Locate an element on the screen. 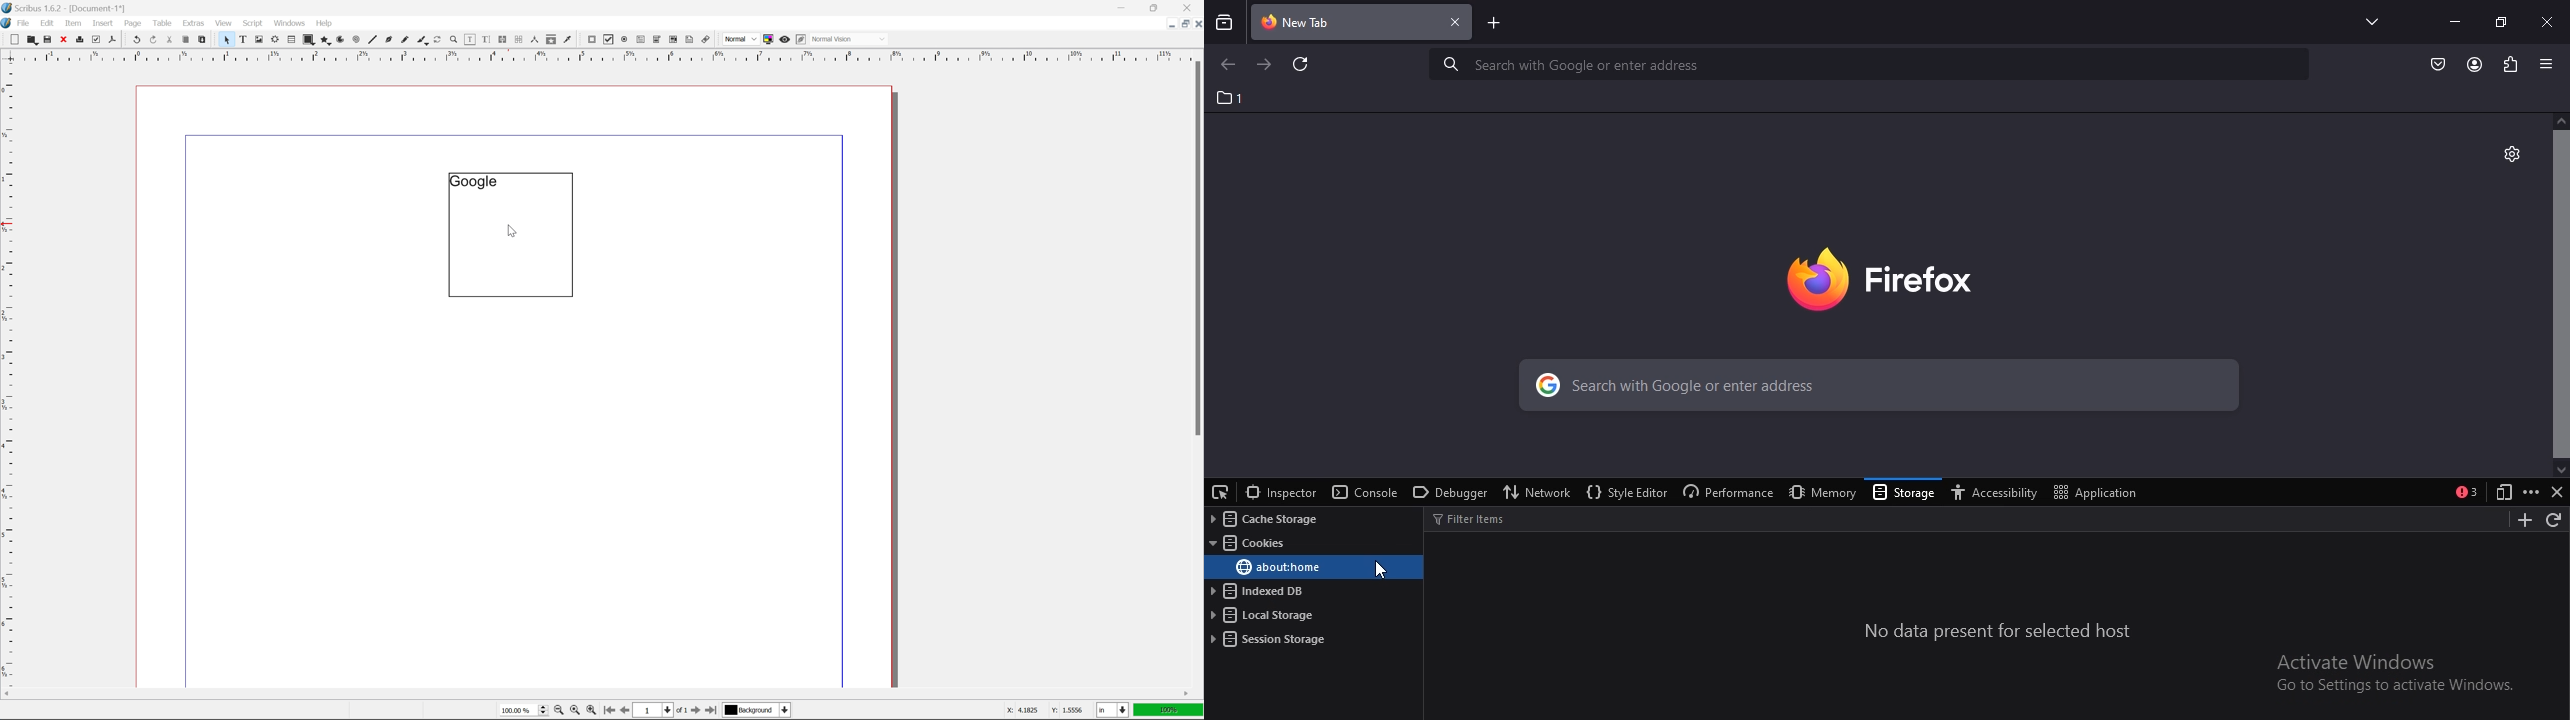 Image resolution: width=2576 pixels, height=728 pixels. image is located at coordinates (1910, 275).